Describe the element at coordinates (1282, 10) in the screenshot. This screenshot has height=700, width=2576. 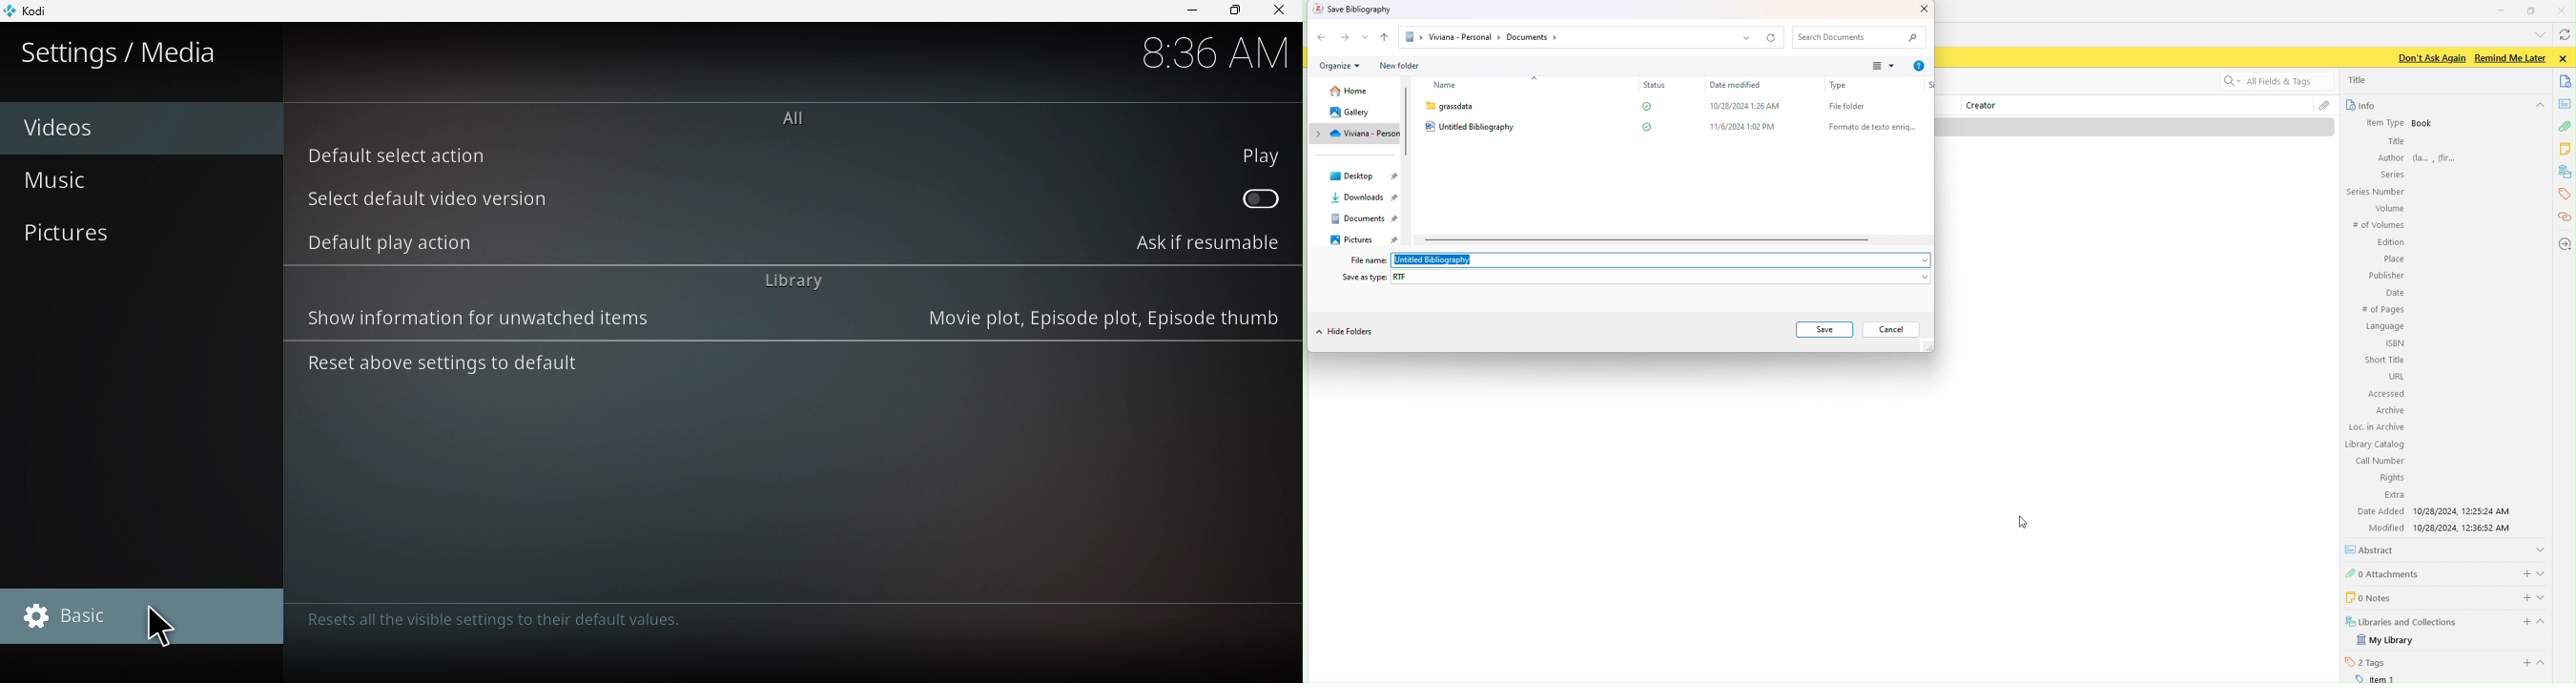
I see `close` at that location.